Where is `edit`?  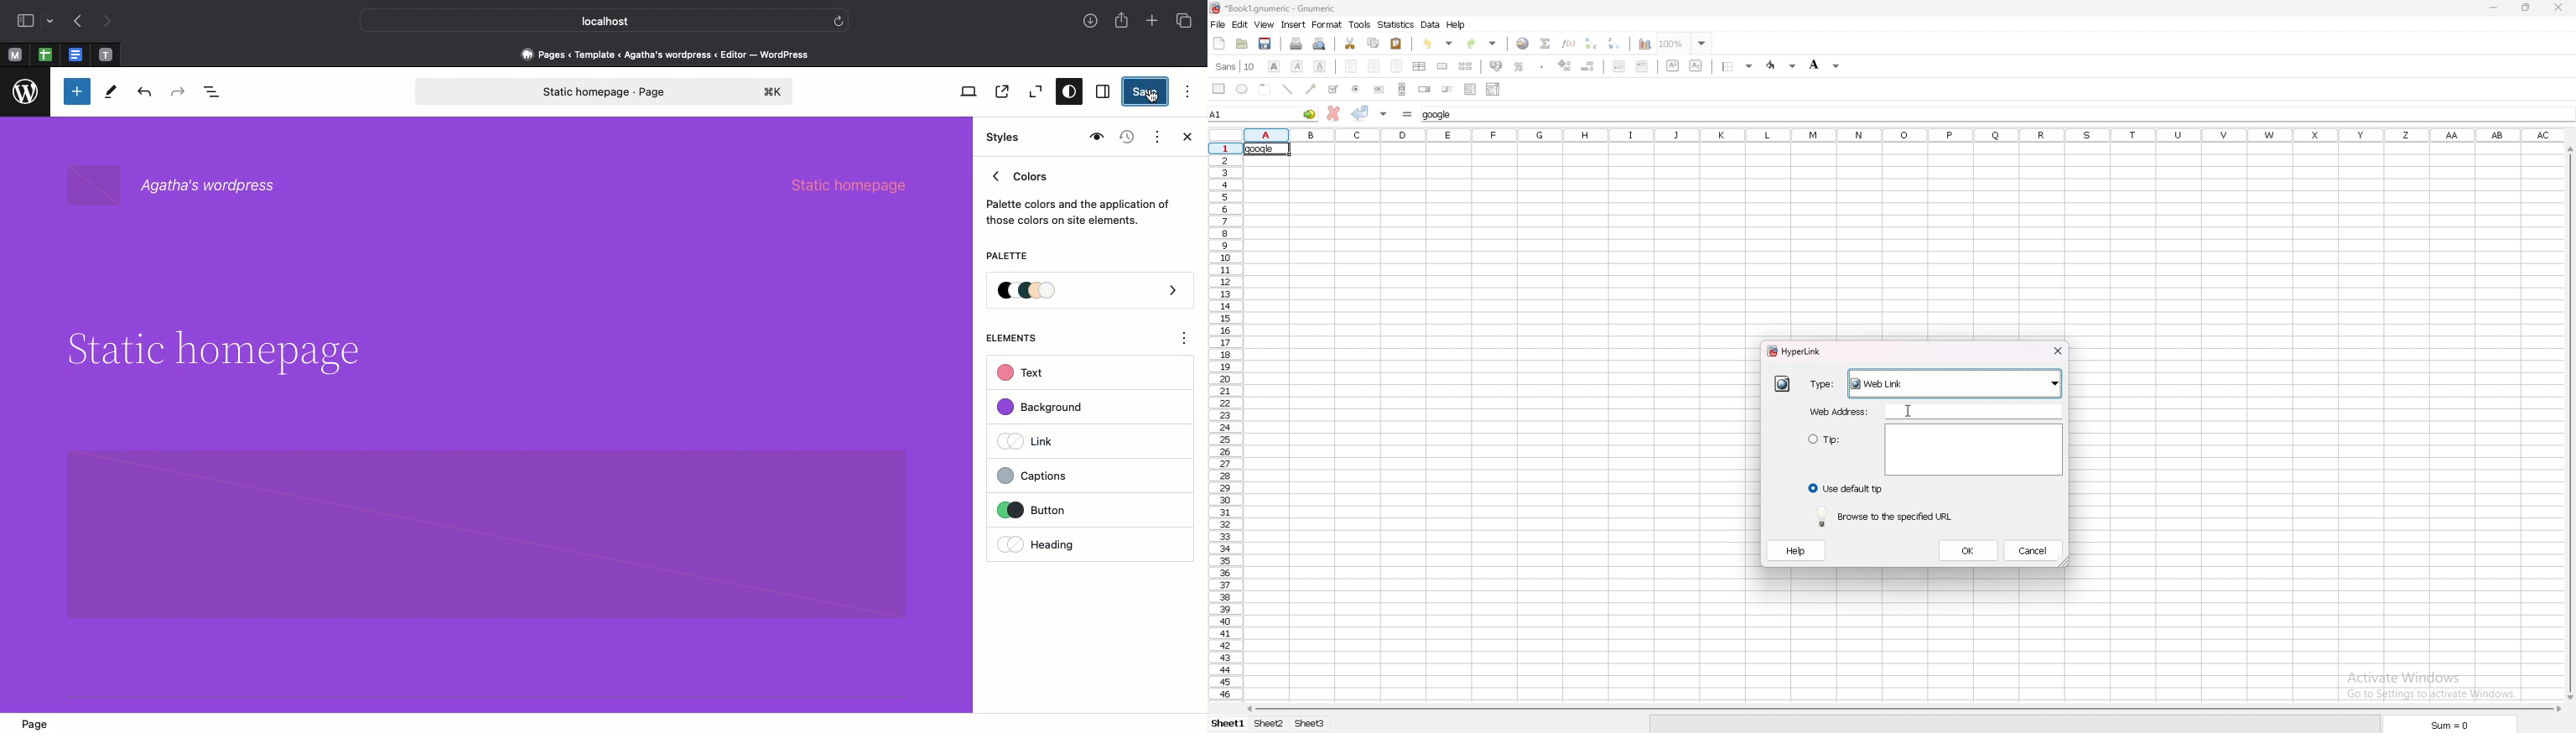
edit is located at coordinates (1240, 25).